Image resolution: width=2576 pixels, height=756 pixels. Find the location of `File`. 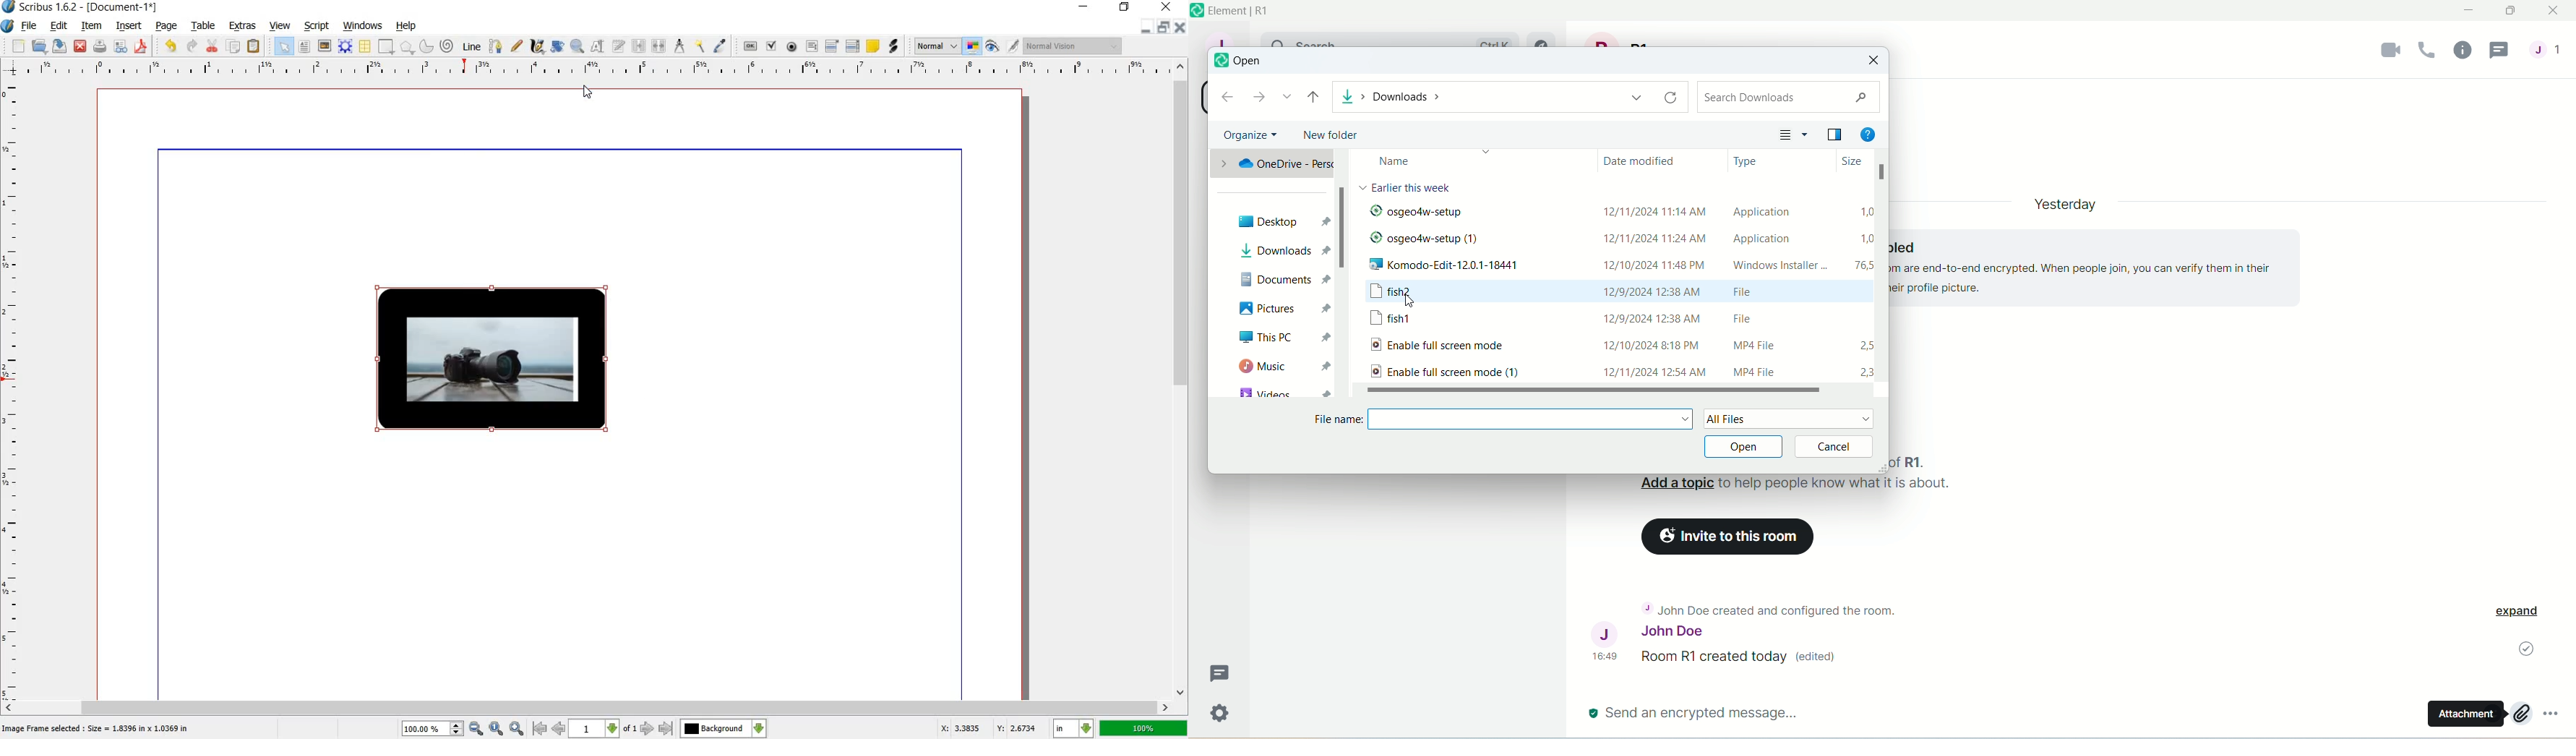

File is located at coordinates (1758, 294).